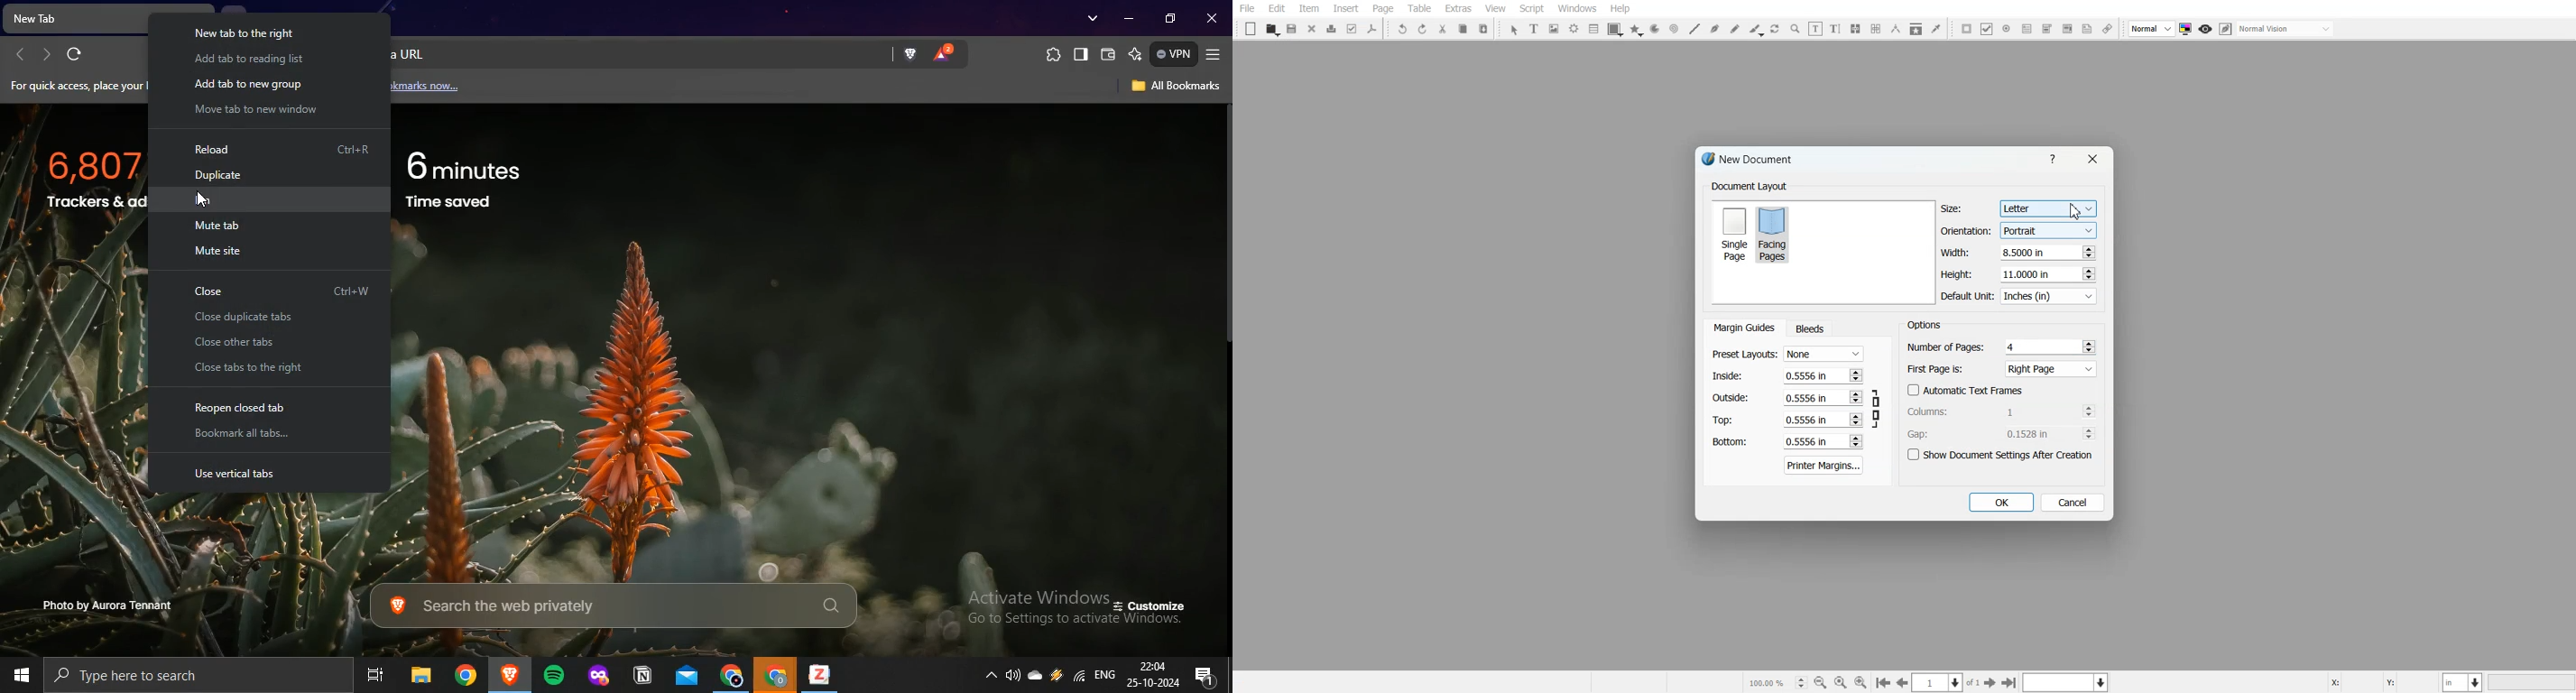 The height and width of the screenshot is (700, 2576). What do you see at coordinates (1077, 675) in the screenshot?
I see `wifi` at bounding box center [1077, 675].